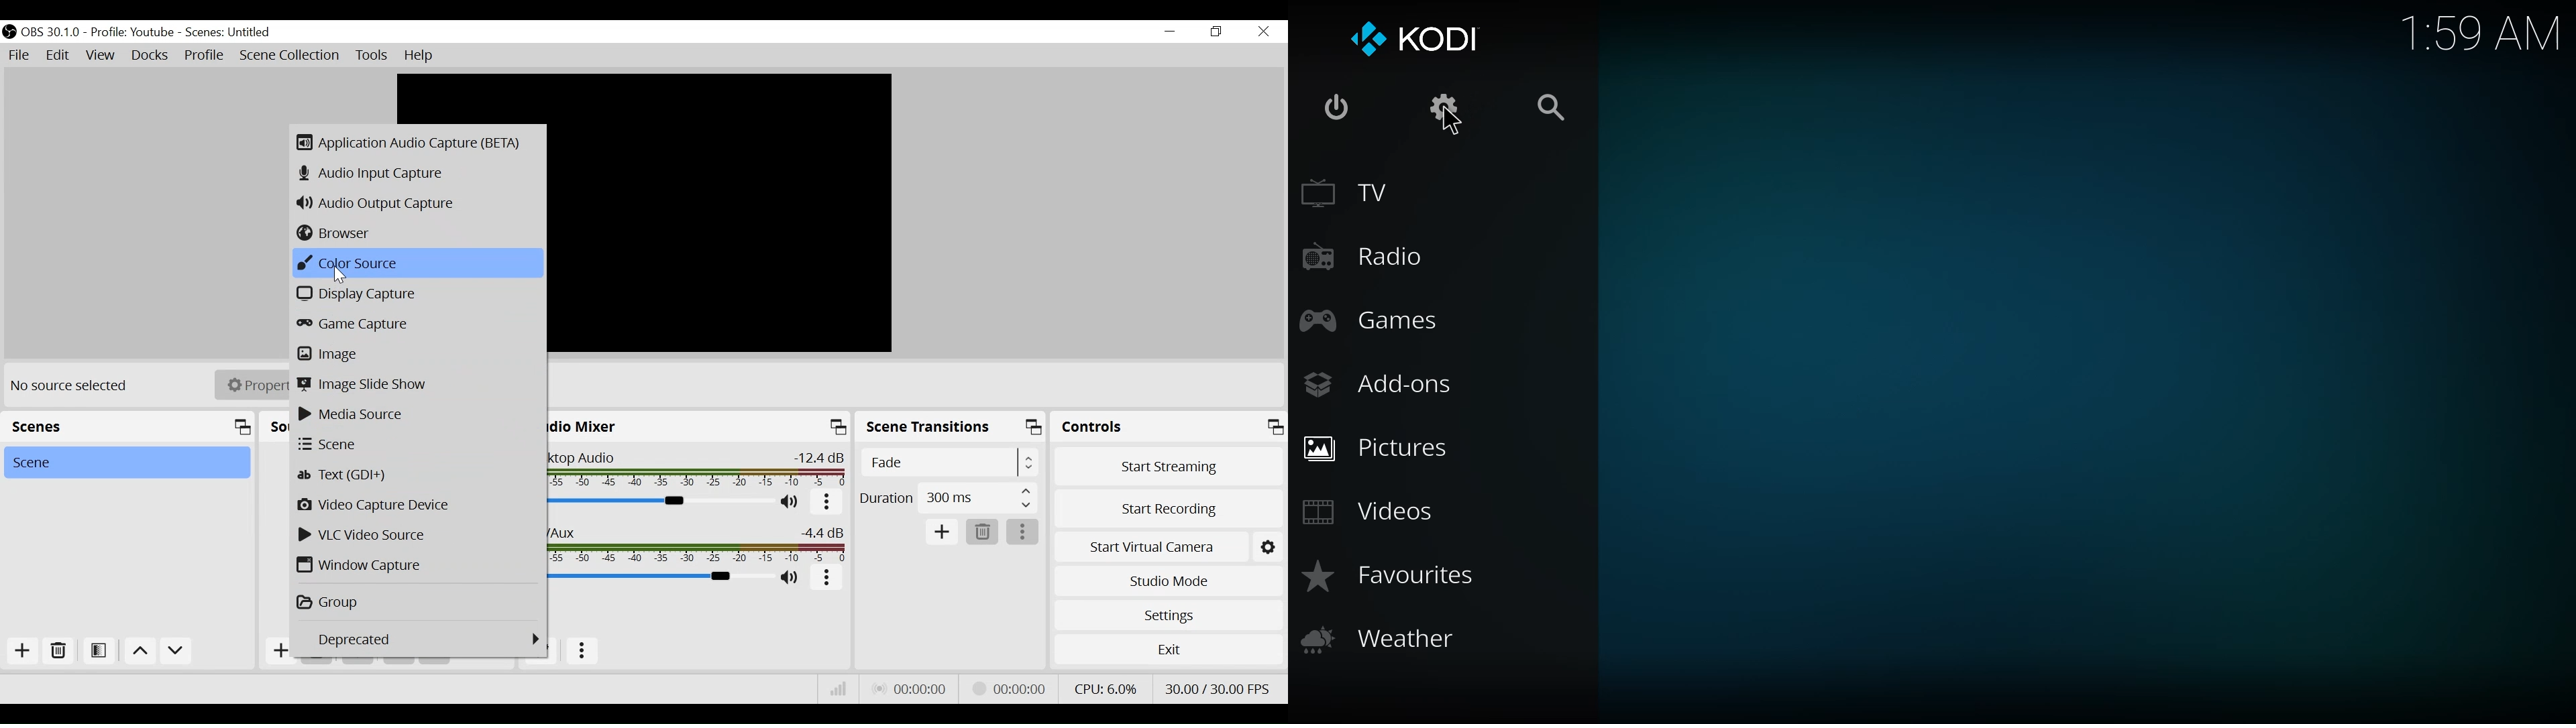  What do you see at coordinates (414, 475) in the screenshot?
I see `Text (GDI+)` at bounding box center [414, 475].